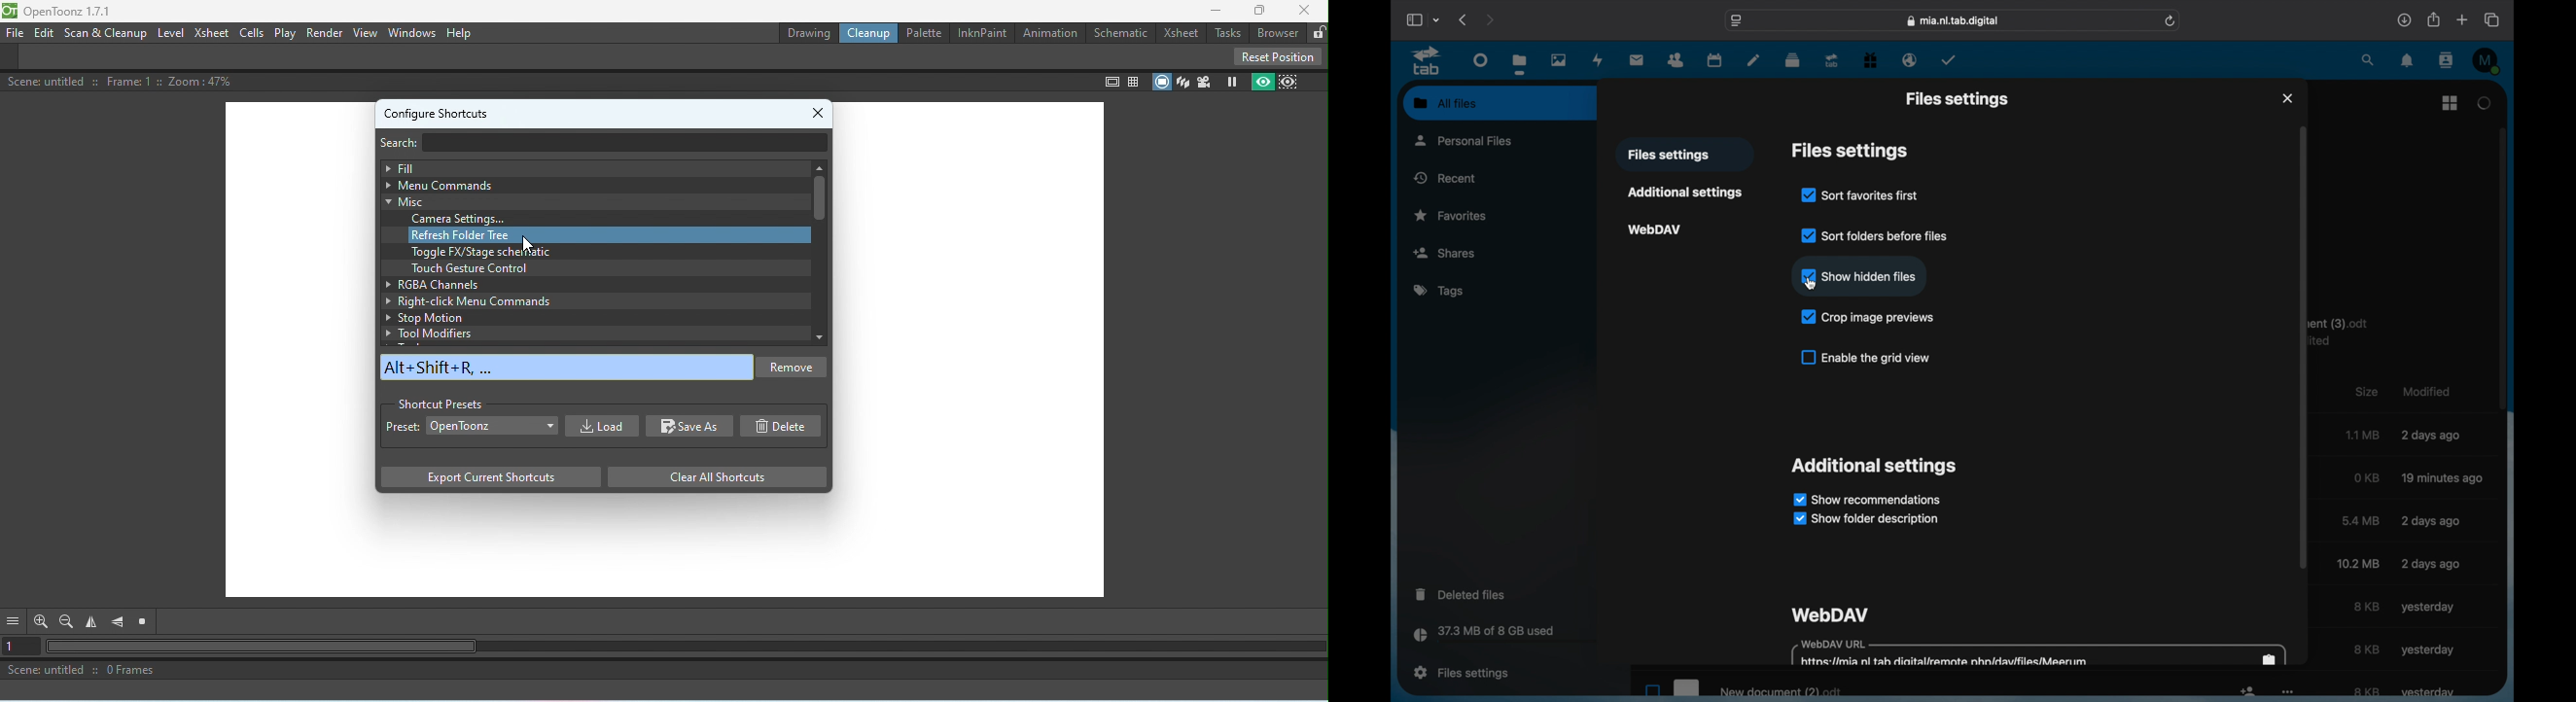  I want to click on webdav url, so click(2038, 653).